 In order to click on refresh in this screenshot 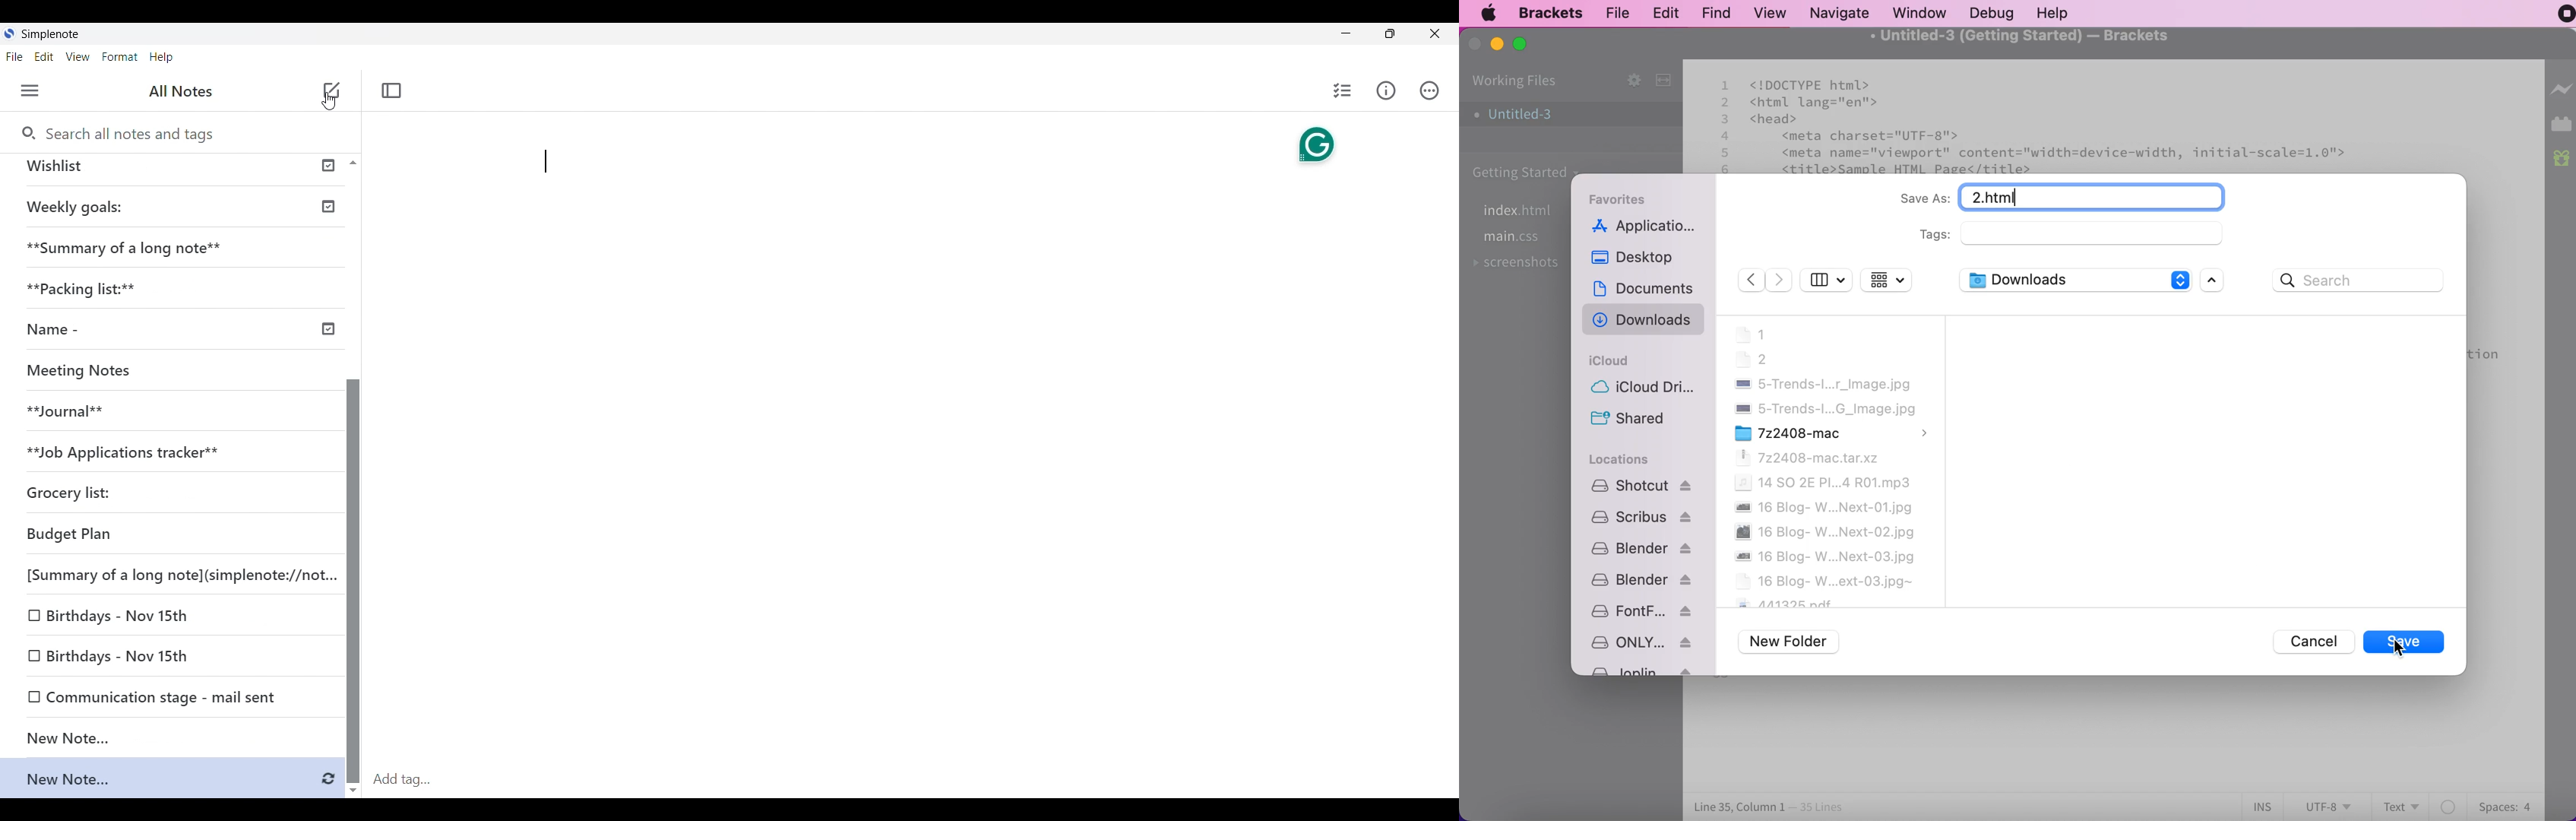, I will do `click(326, 780)`.